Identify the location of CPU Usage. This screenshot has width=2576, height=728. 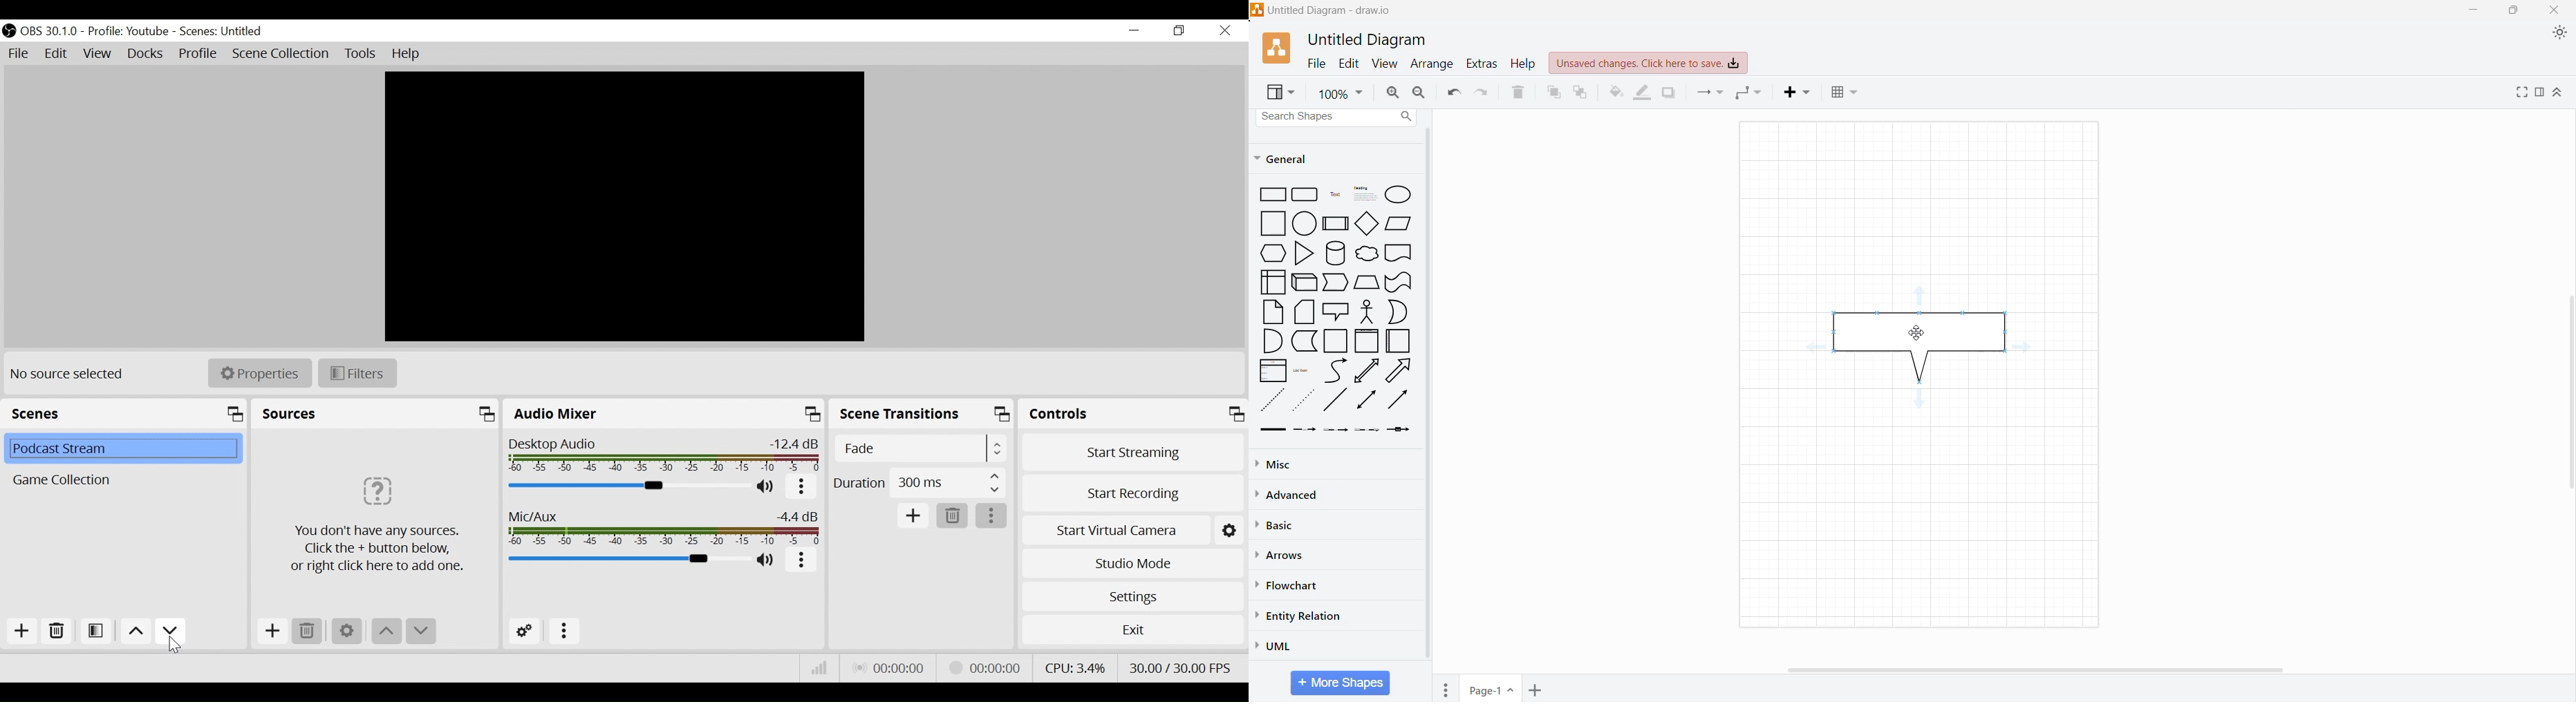
(1074, 666).